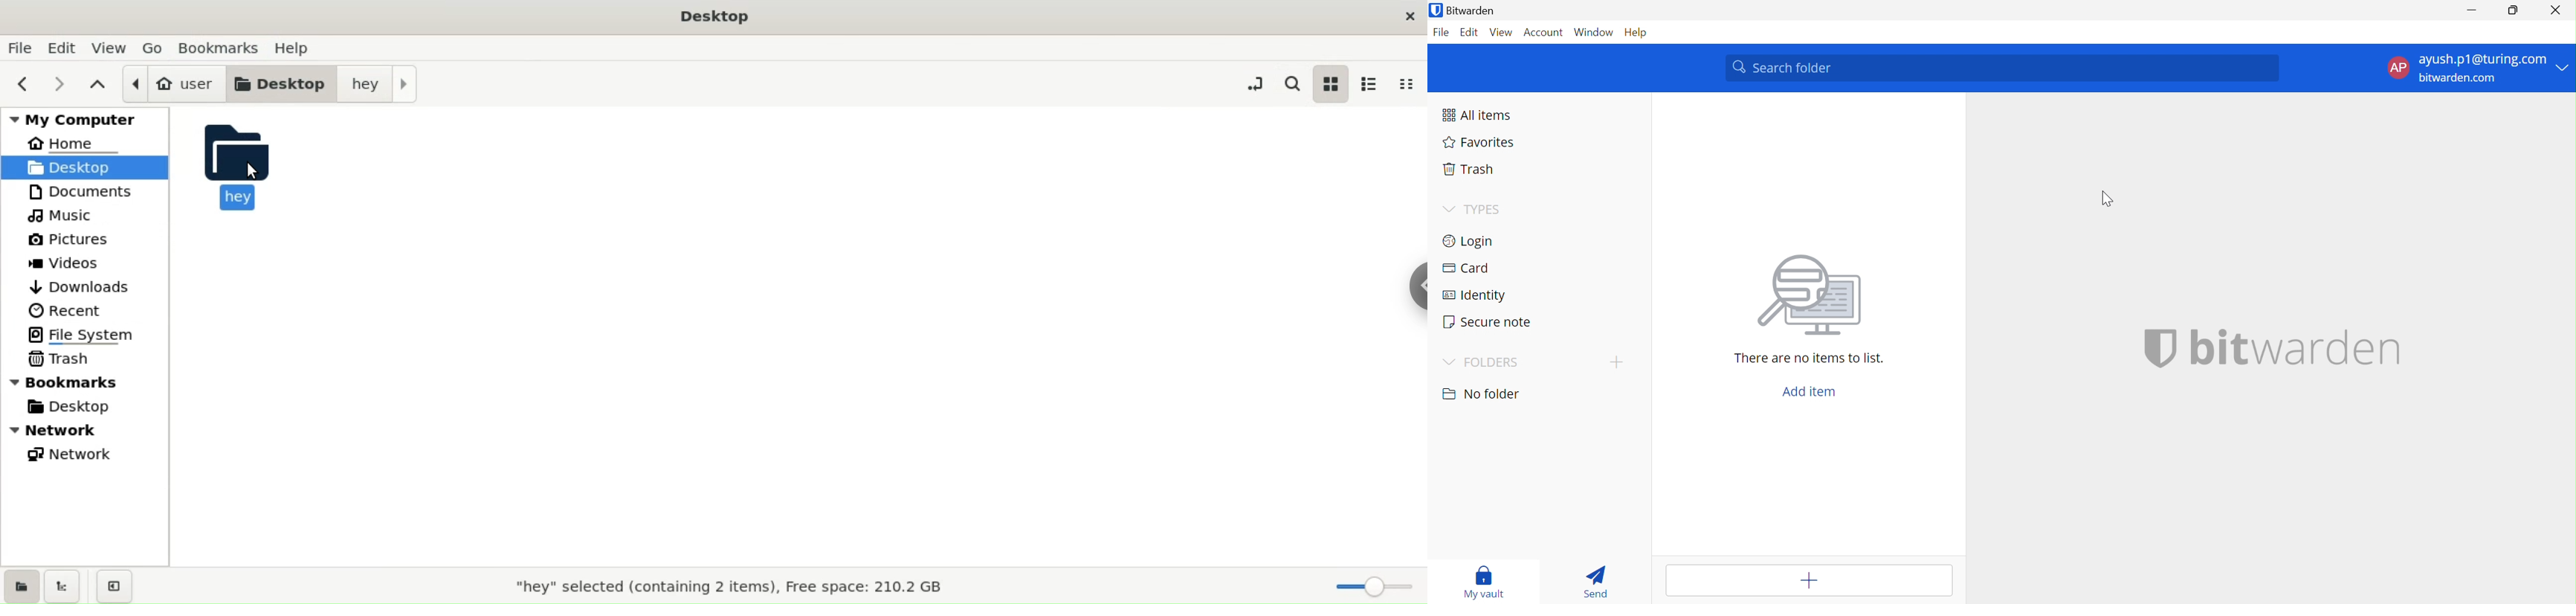  Describe the element at coordinates (1468, 240) in the screenshot. I see `Login` at that location.